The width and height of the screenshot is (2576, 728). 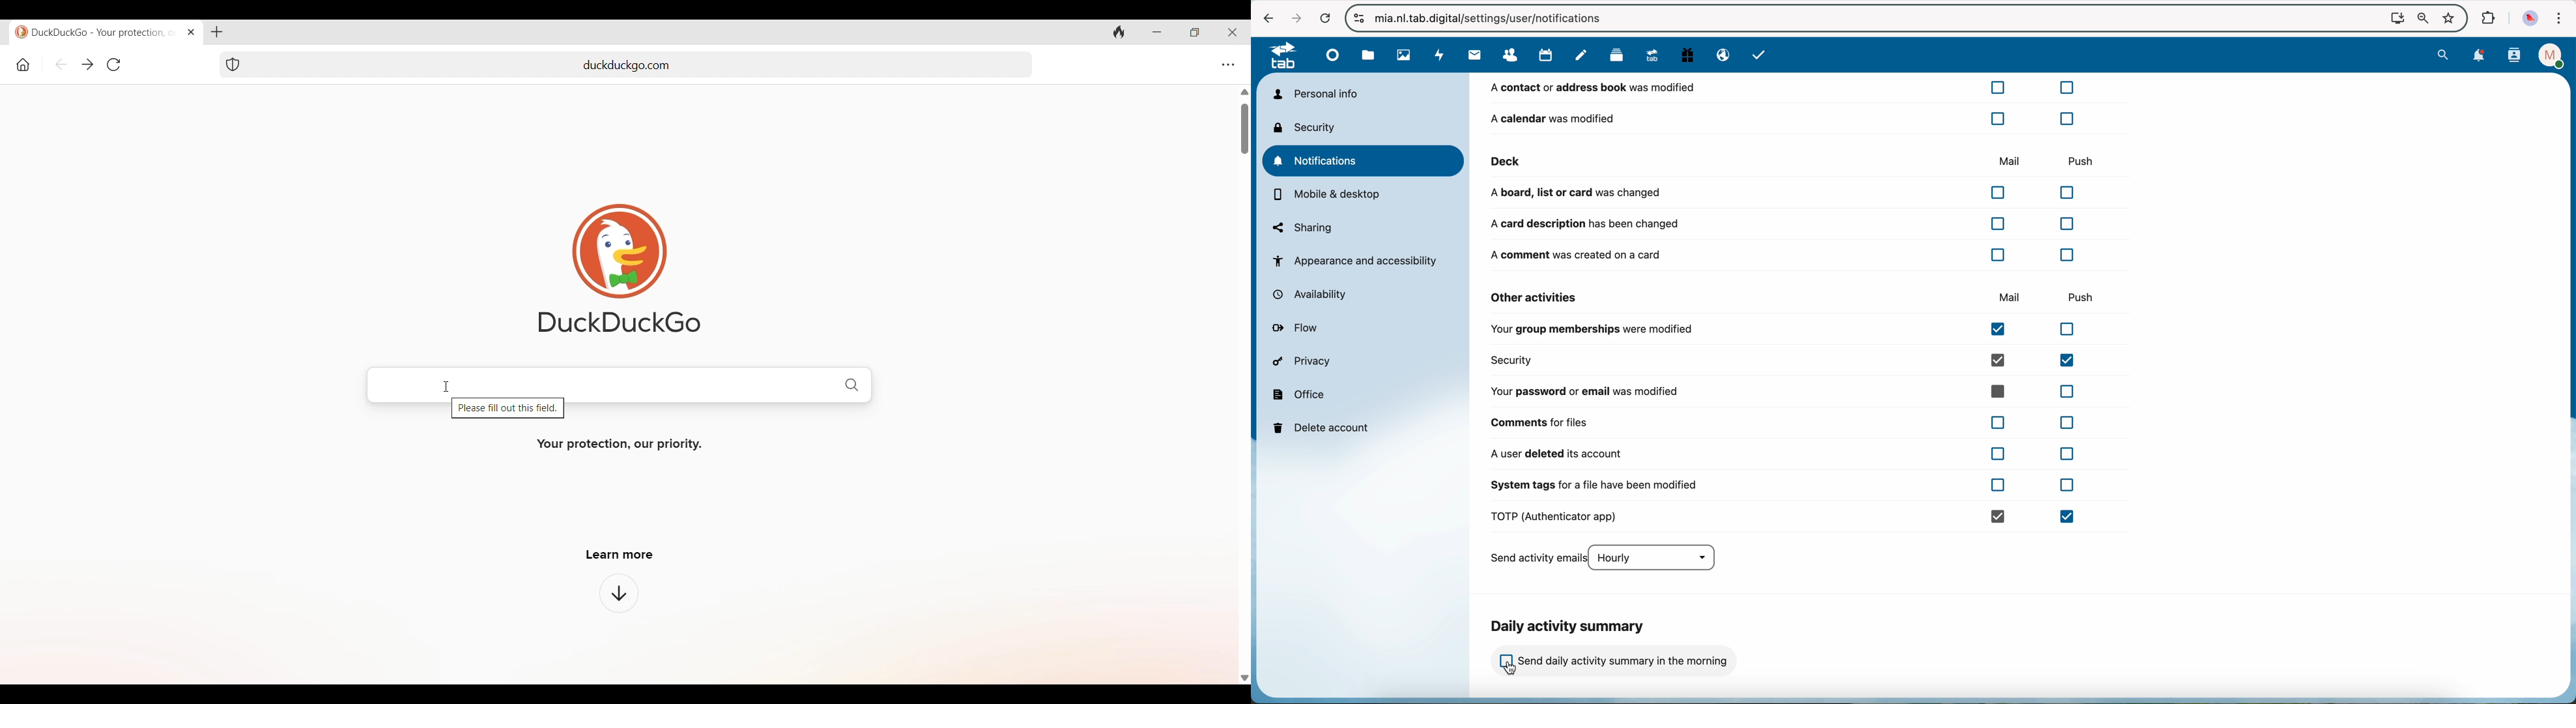 What do you see at coordinates (1228, 65) in the screenshot?
I see `Browser settings` at bounding box center [1228, 65].